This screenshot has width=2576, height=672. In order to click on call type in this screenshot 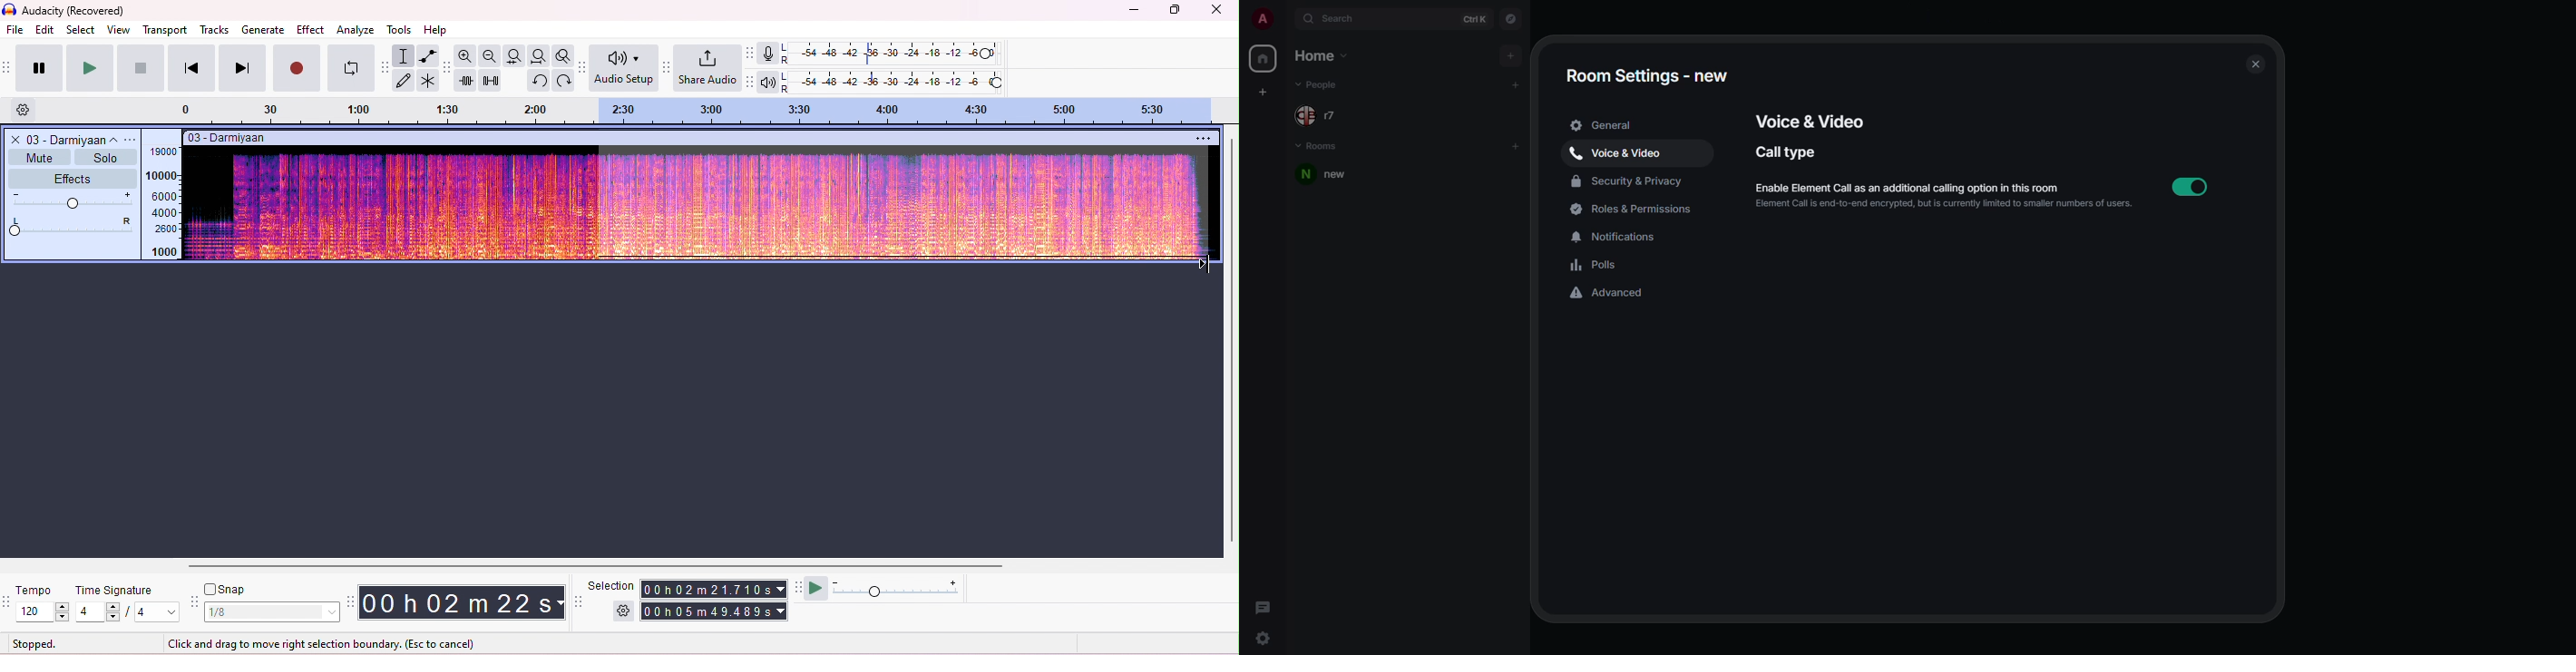, I will do `click(1788, 152)`.